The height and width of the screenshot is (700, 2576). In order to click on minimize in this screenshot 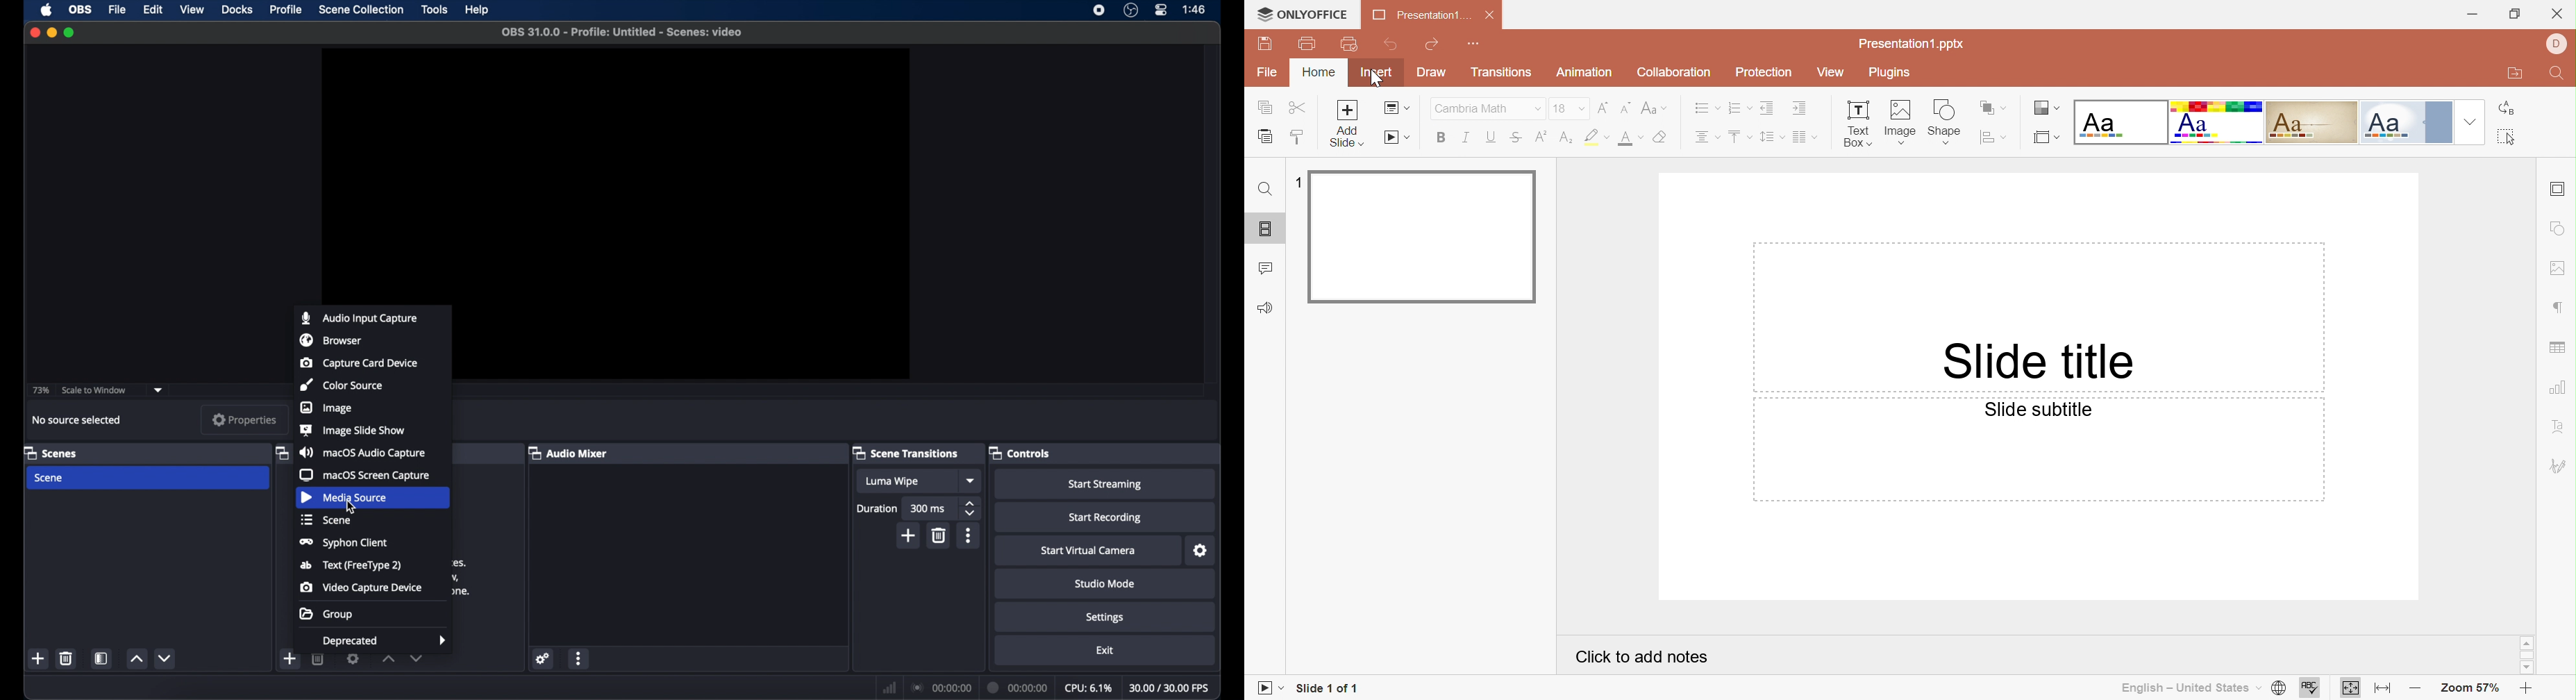, I will do `click(51, 32)`.